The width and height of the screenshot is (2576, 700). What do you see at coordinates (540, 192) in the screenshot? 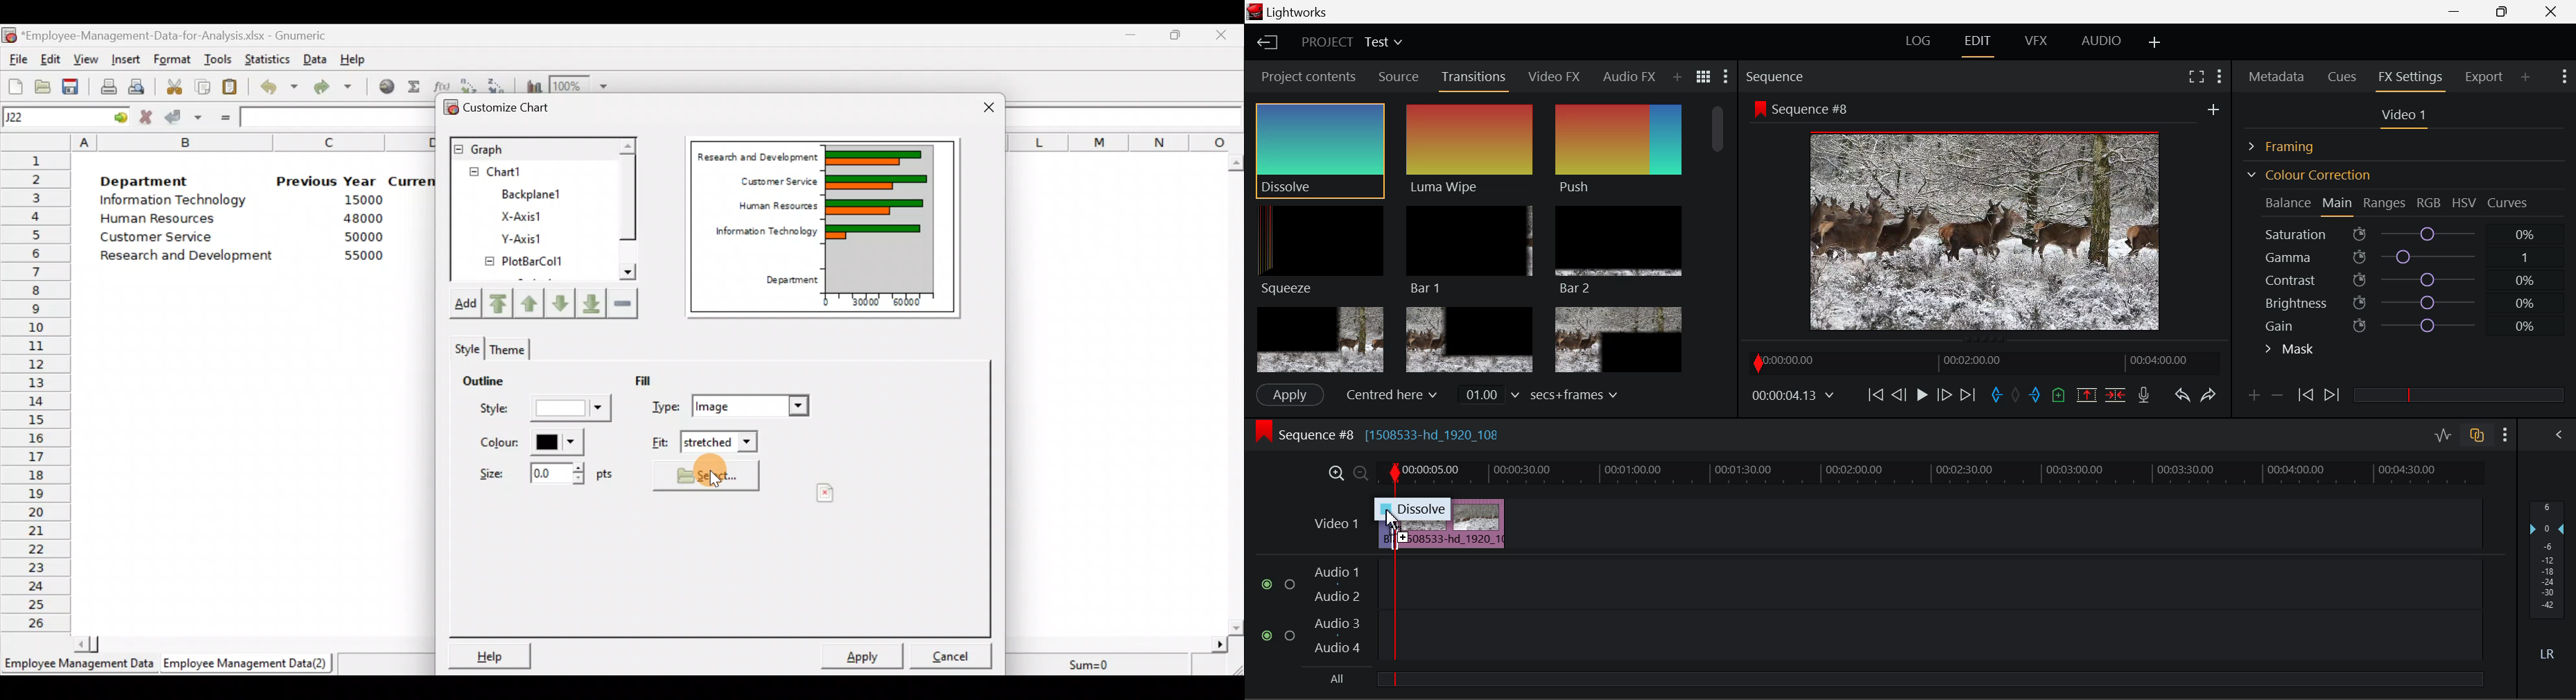
I see `BackPlane1` at bounding box center [540, 192].